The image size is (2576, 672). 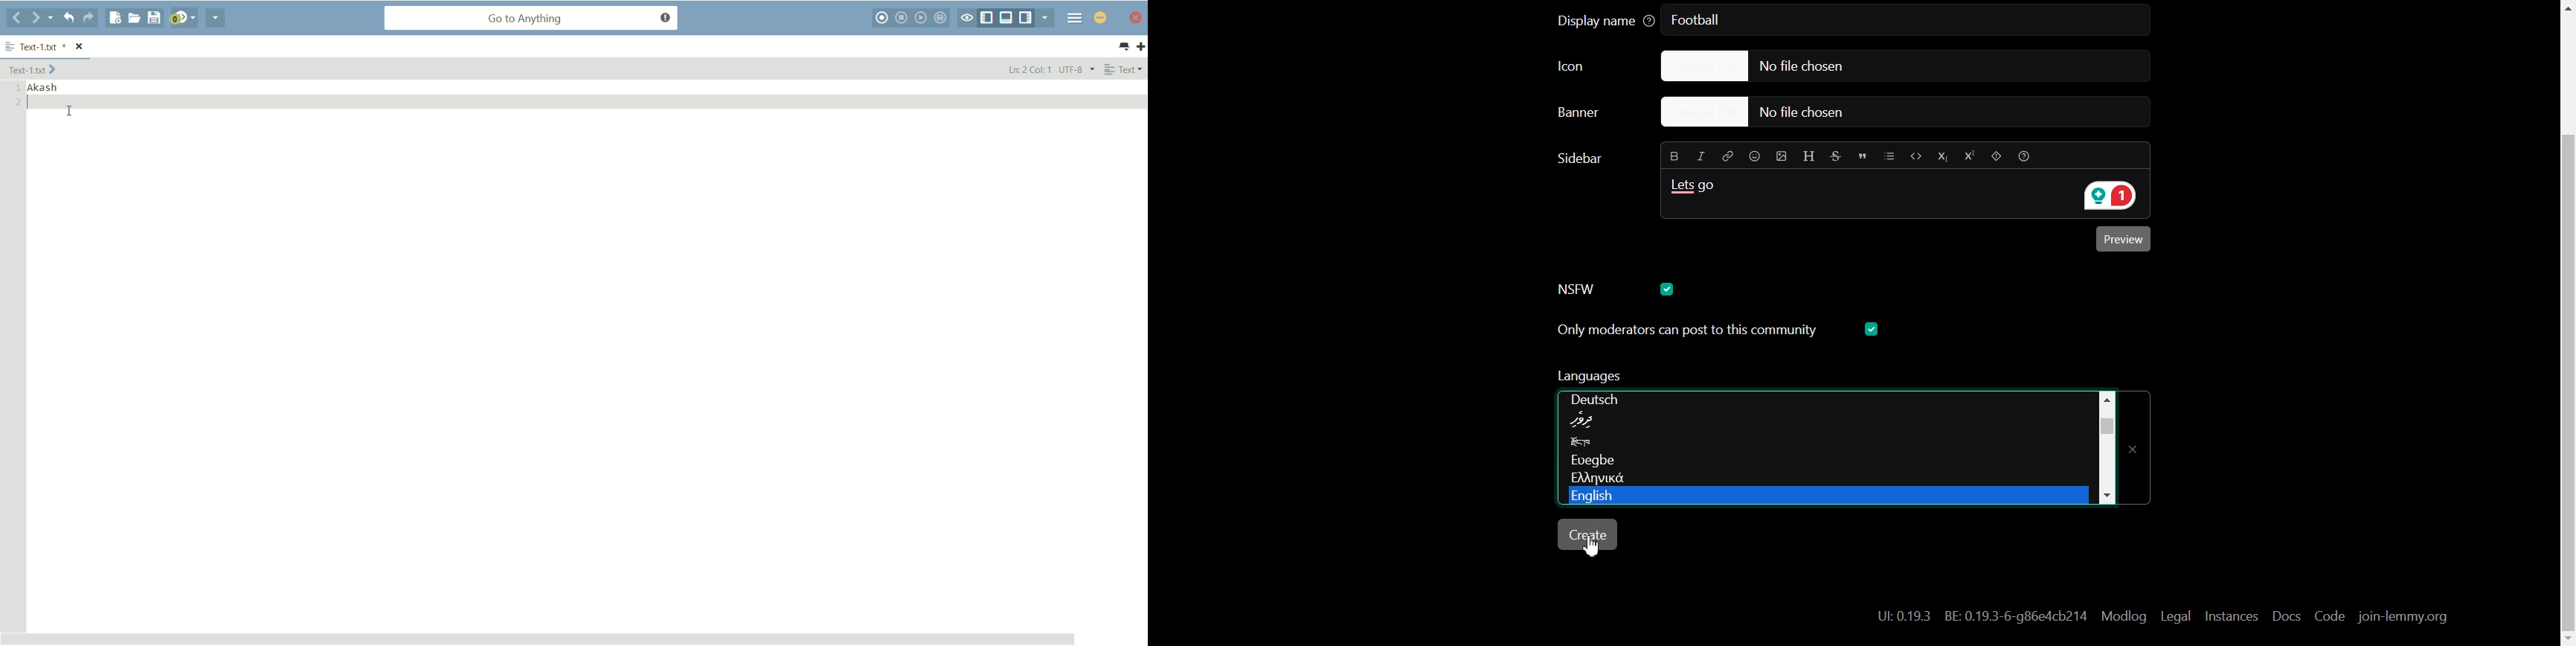 I want to click on menu, so click(x=1075, y=19).